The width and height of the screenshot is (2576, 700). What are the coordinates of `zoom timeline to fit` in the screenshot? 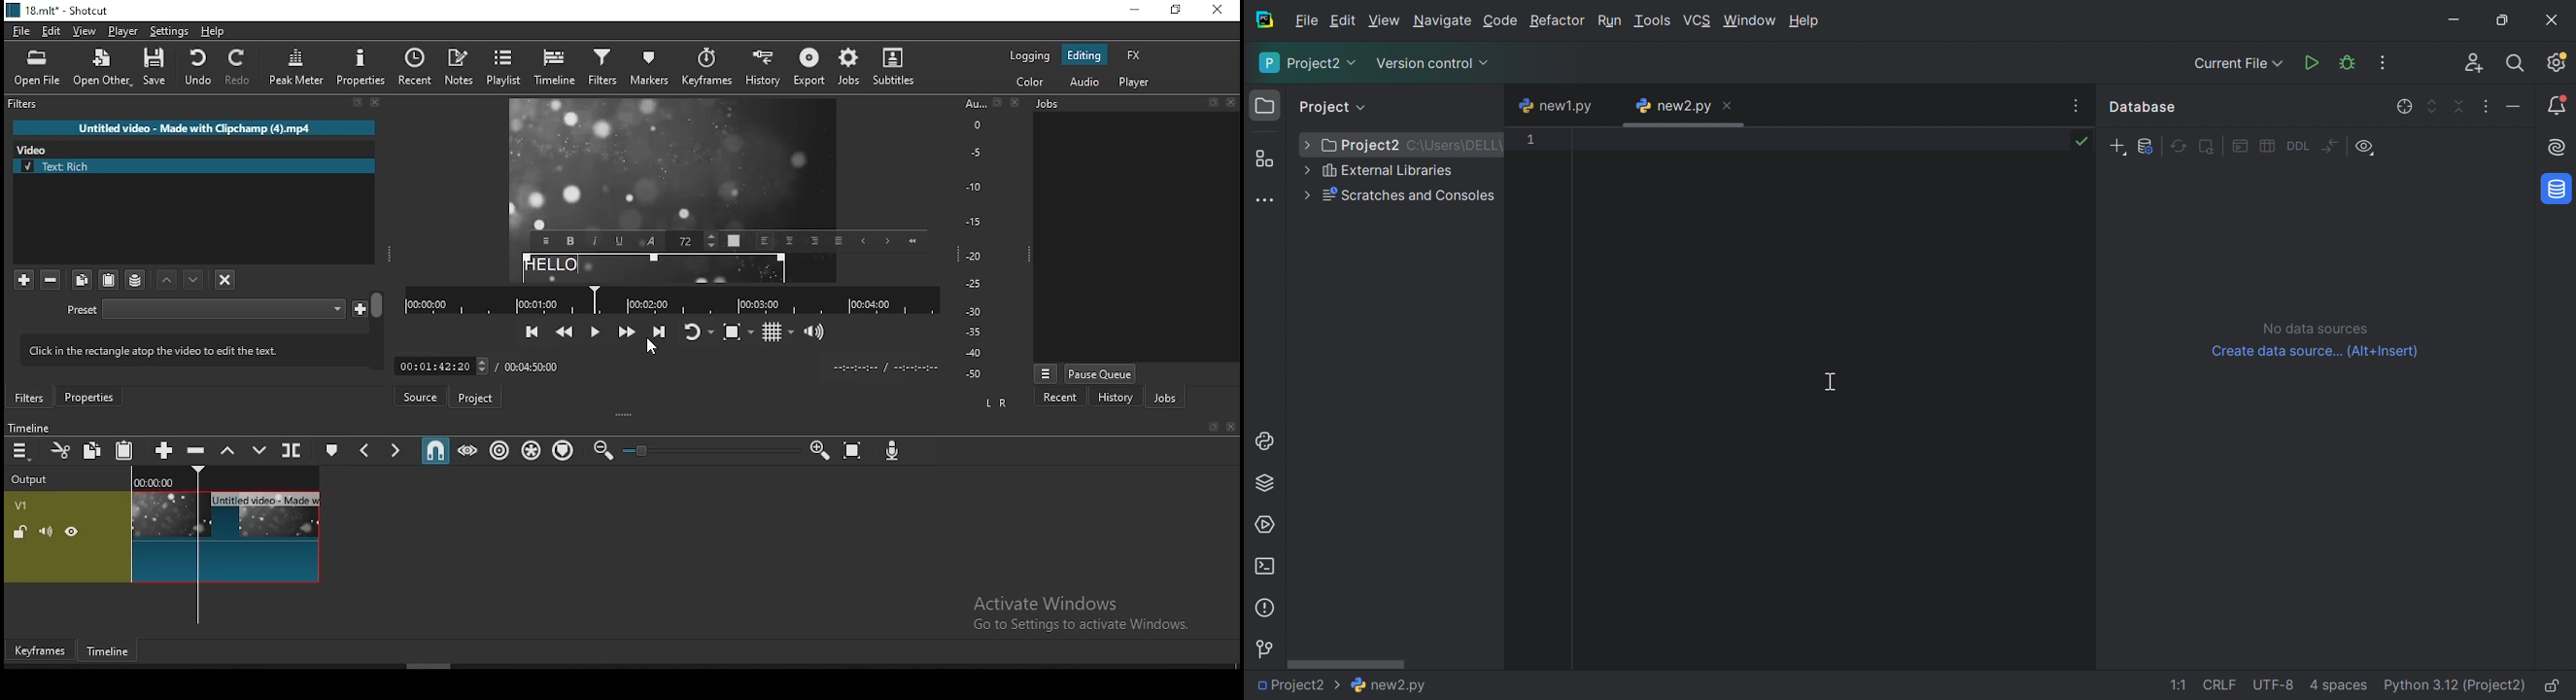 It's located at (853, 450).